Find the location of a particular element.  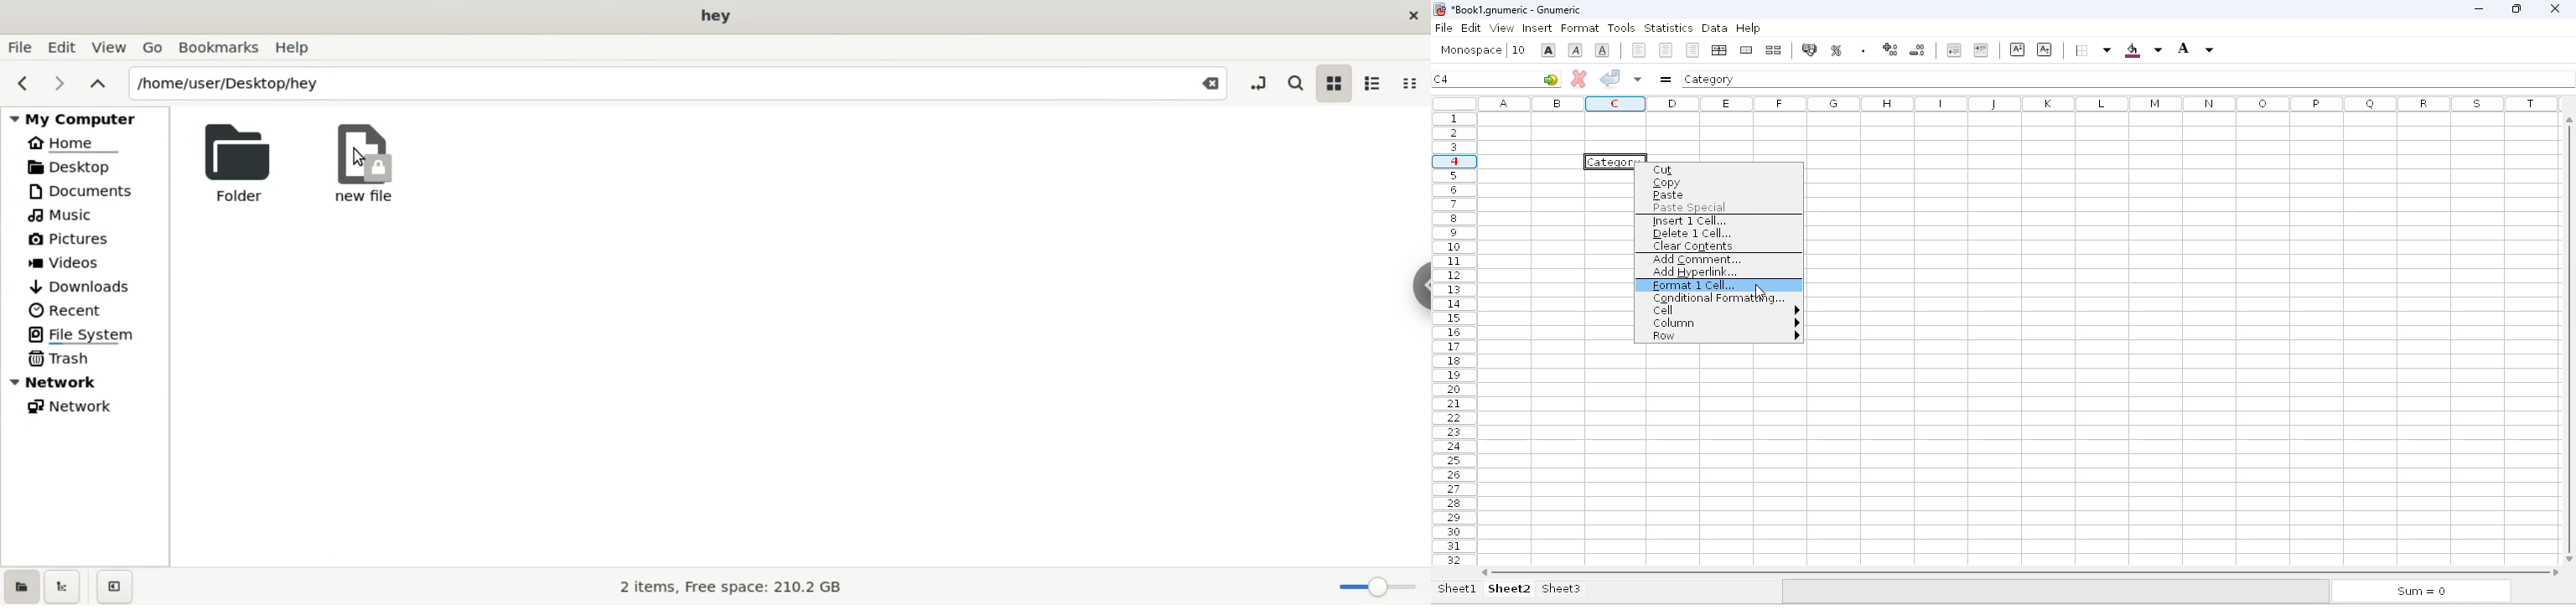

merge a range of cells is located at coordinates (1746, 50).